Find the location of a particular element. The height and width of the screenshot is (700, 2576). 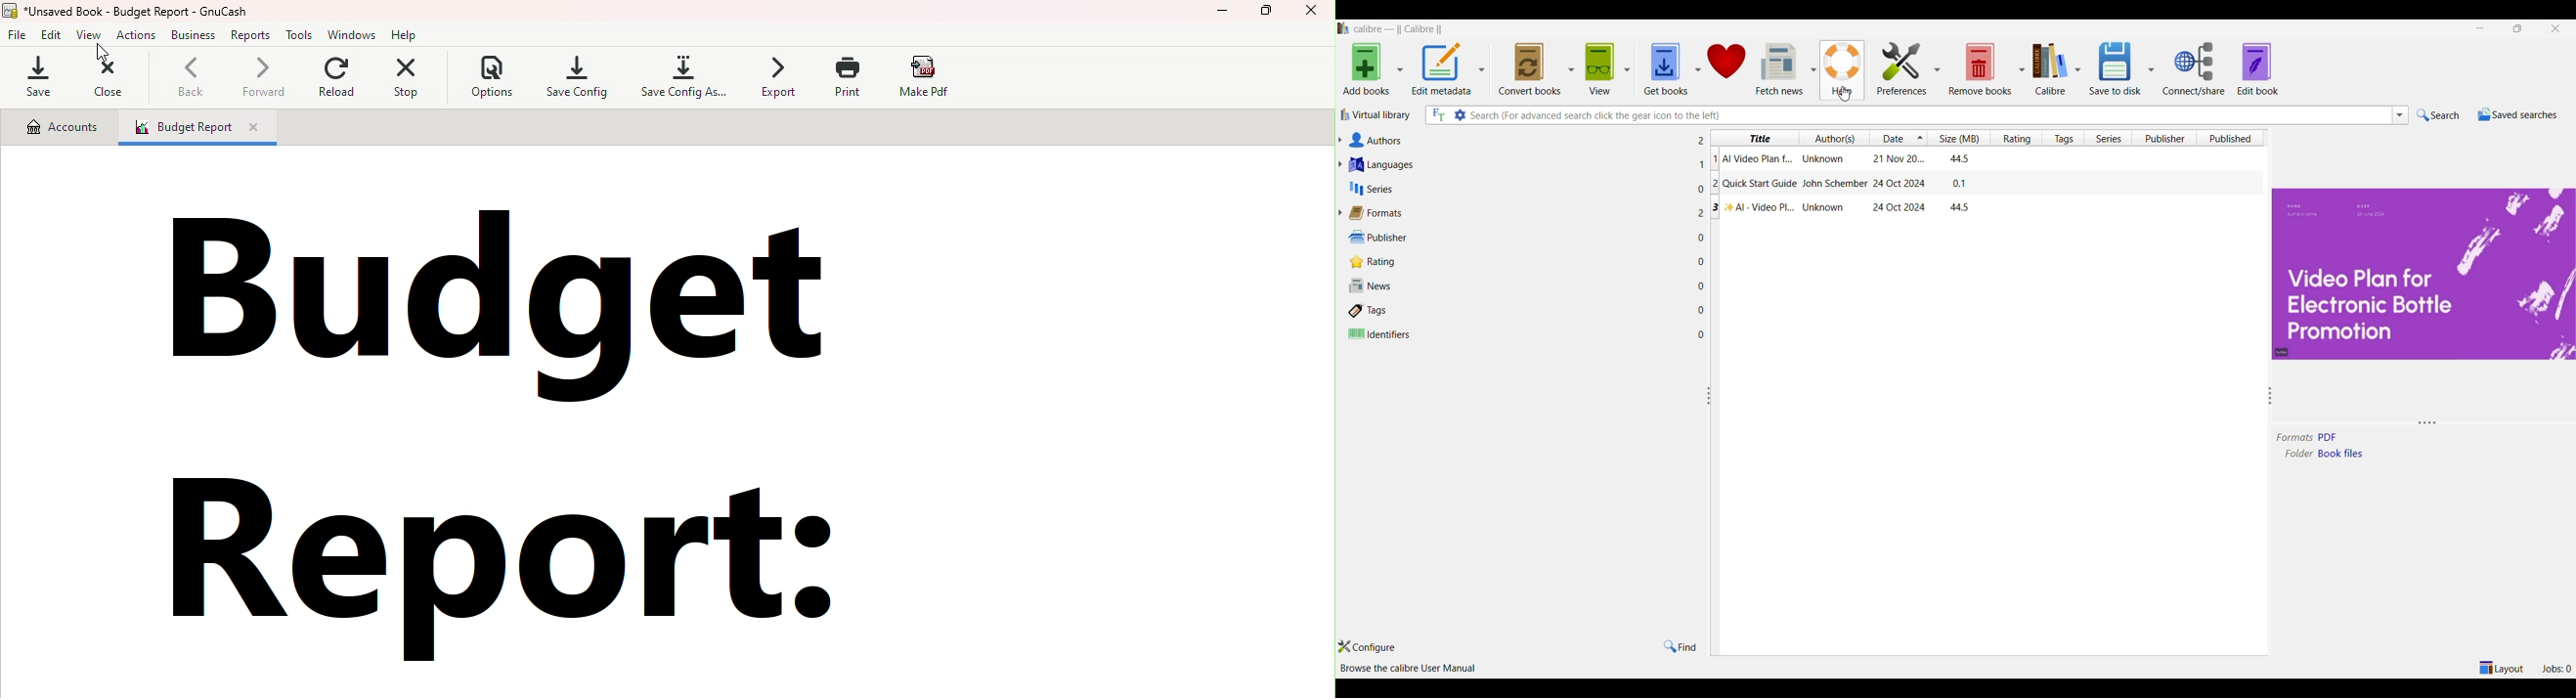

Forward is located at coordinates (261, 80).